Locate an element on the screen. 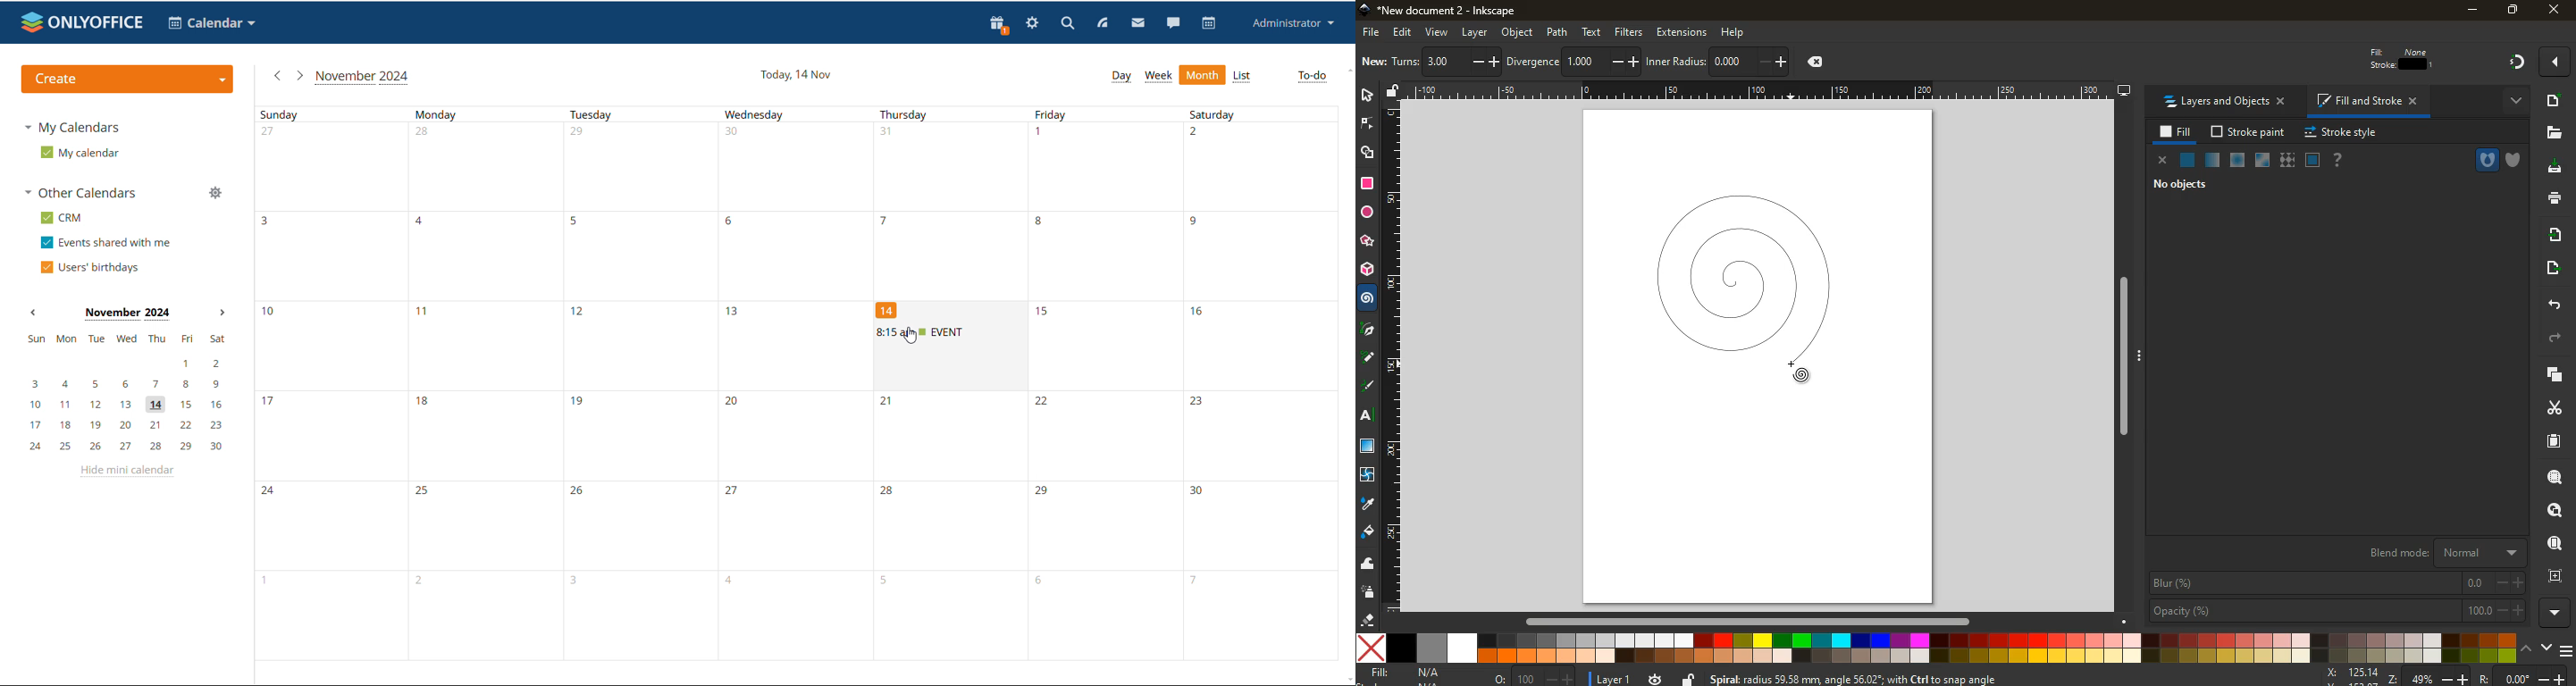 Image resolution: width=2576 pixels, height=700 pixels. no objects is located at coordinates (2173, 185).